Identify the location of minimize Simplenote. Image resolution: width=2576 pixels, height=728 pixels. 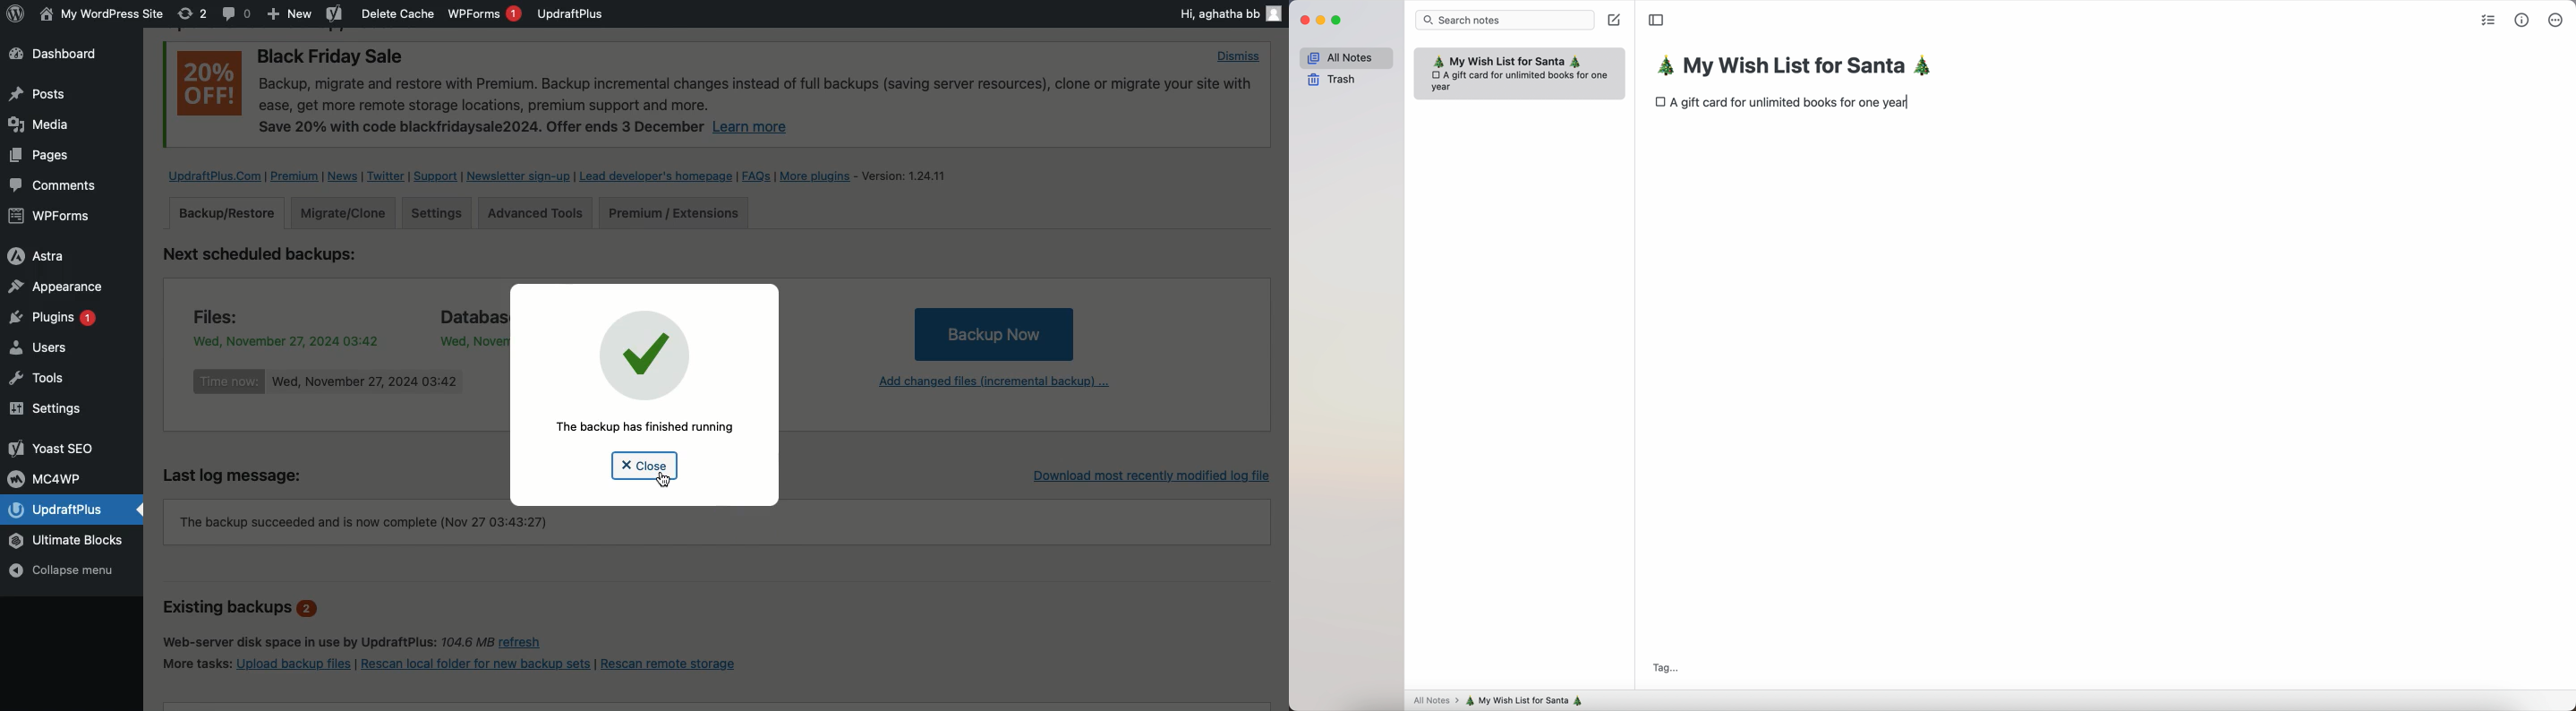
(1320, 20).